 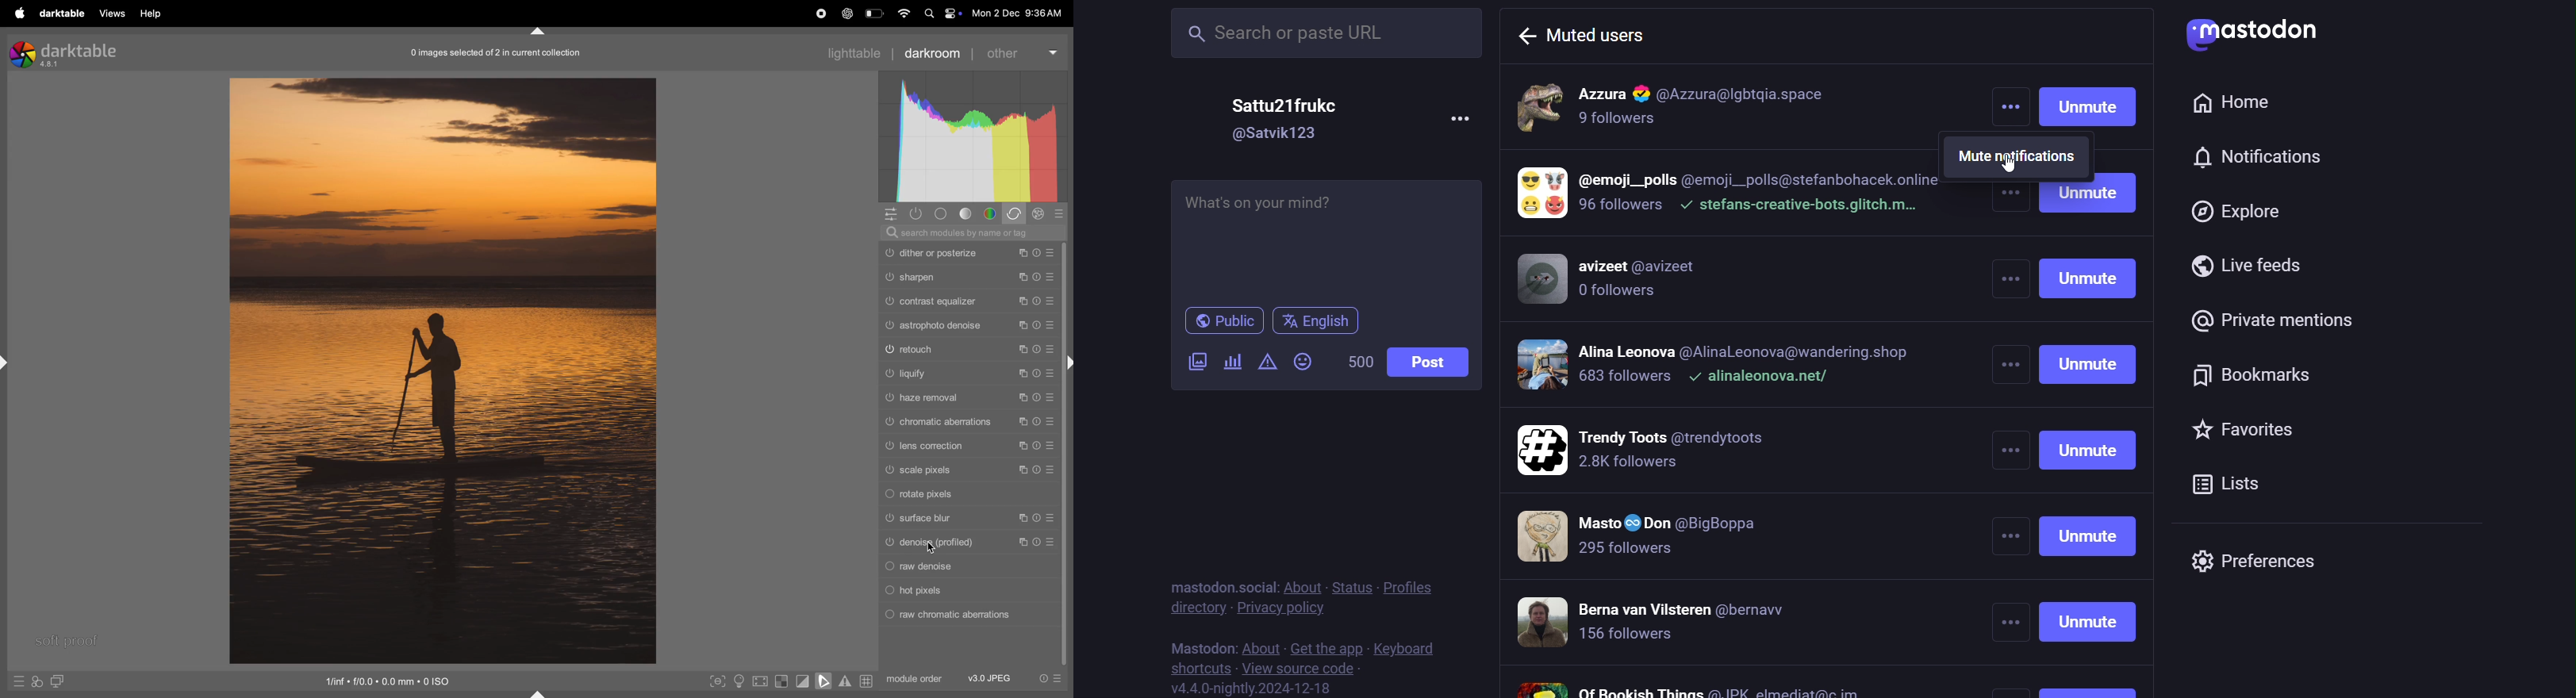 I want to click on status, so click(x=1351, y=587).